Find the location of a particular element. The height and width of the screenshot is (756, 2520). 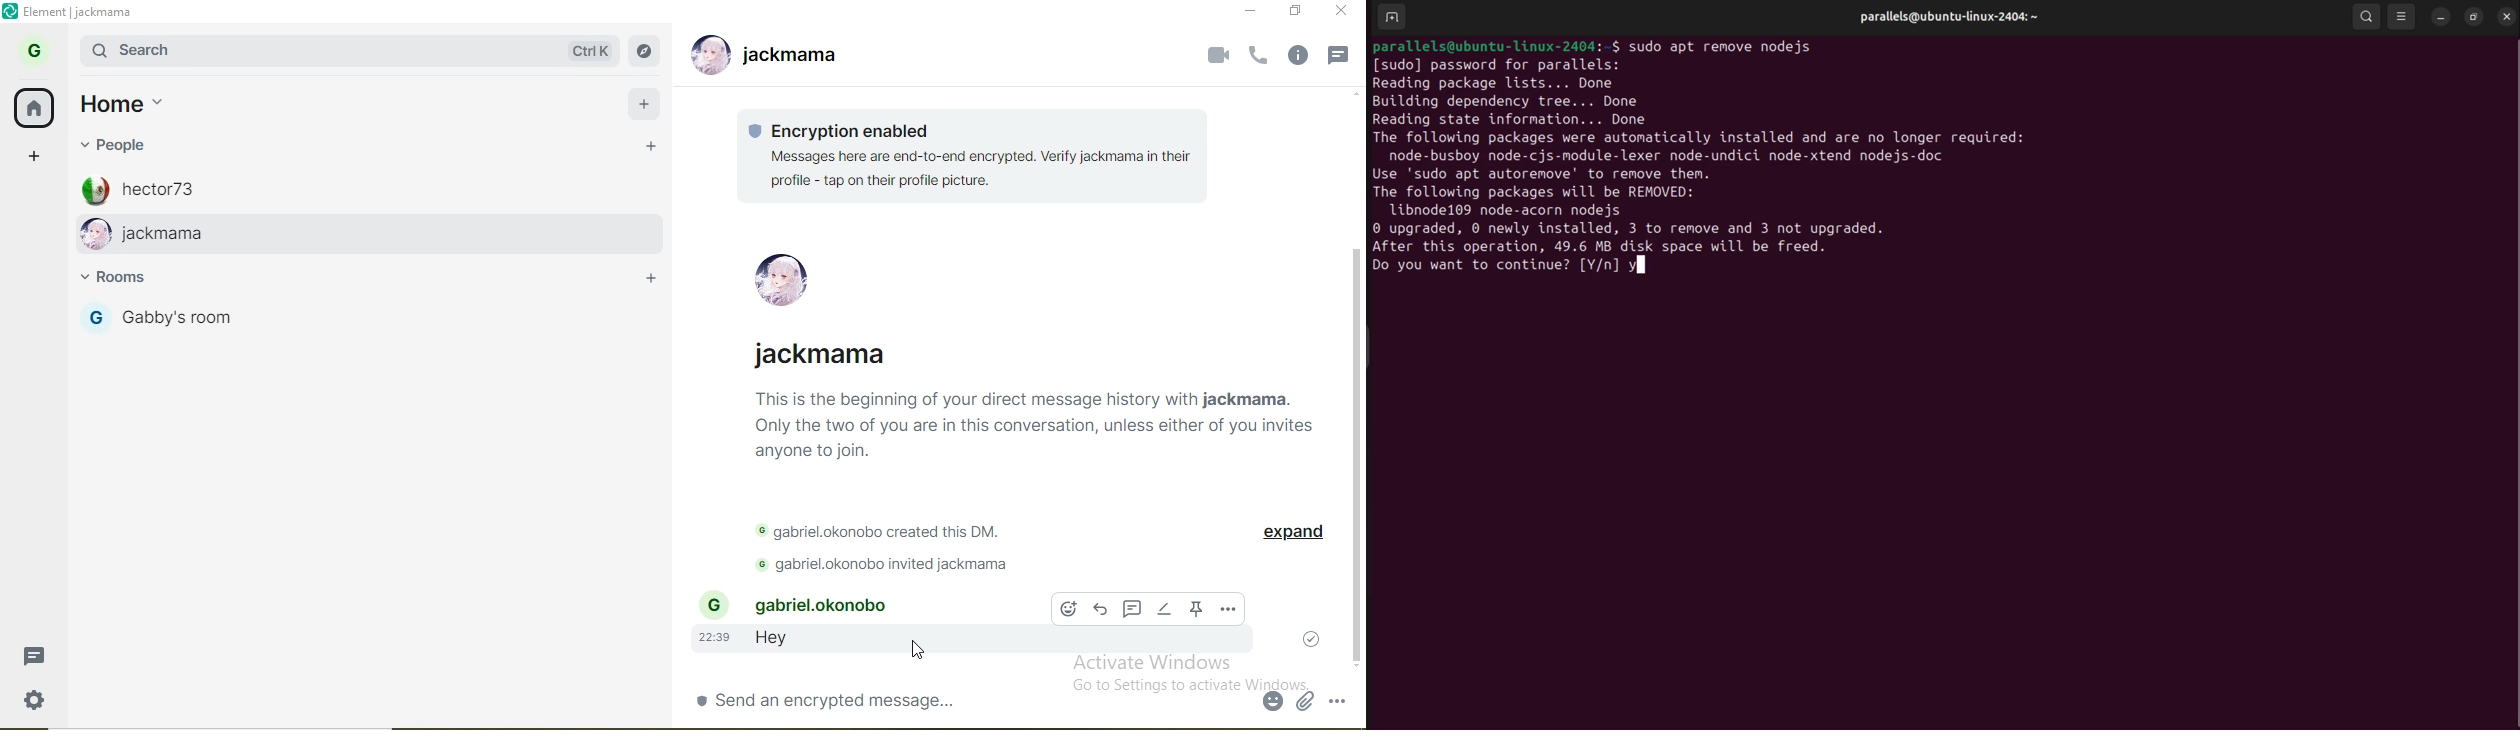

attachment is located at coordinates (1303, 701).